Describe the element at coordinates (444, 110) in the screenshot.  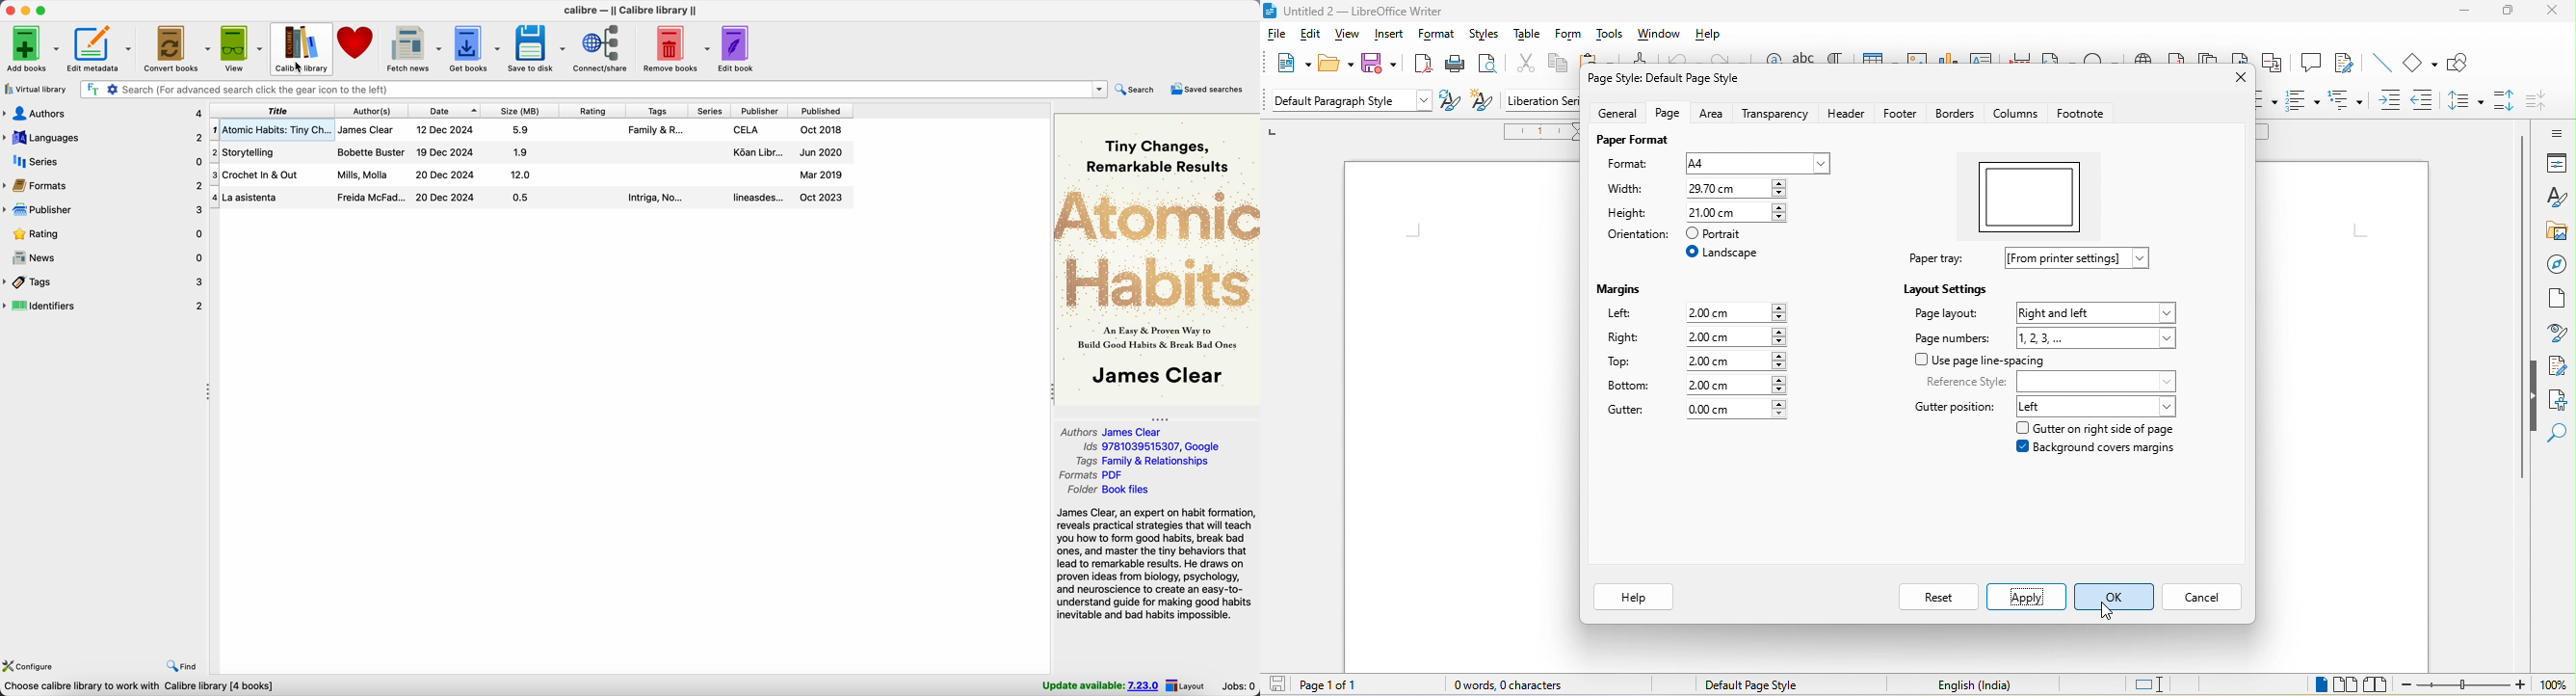
I see `date` at that location.